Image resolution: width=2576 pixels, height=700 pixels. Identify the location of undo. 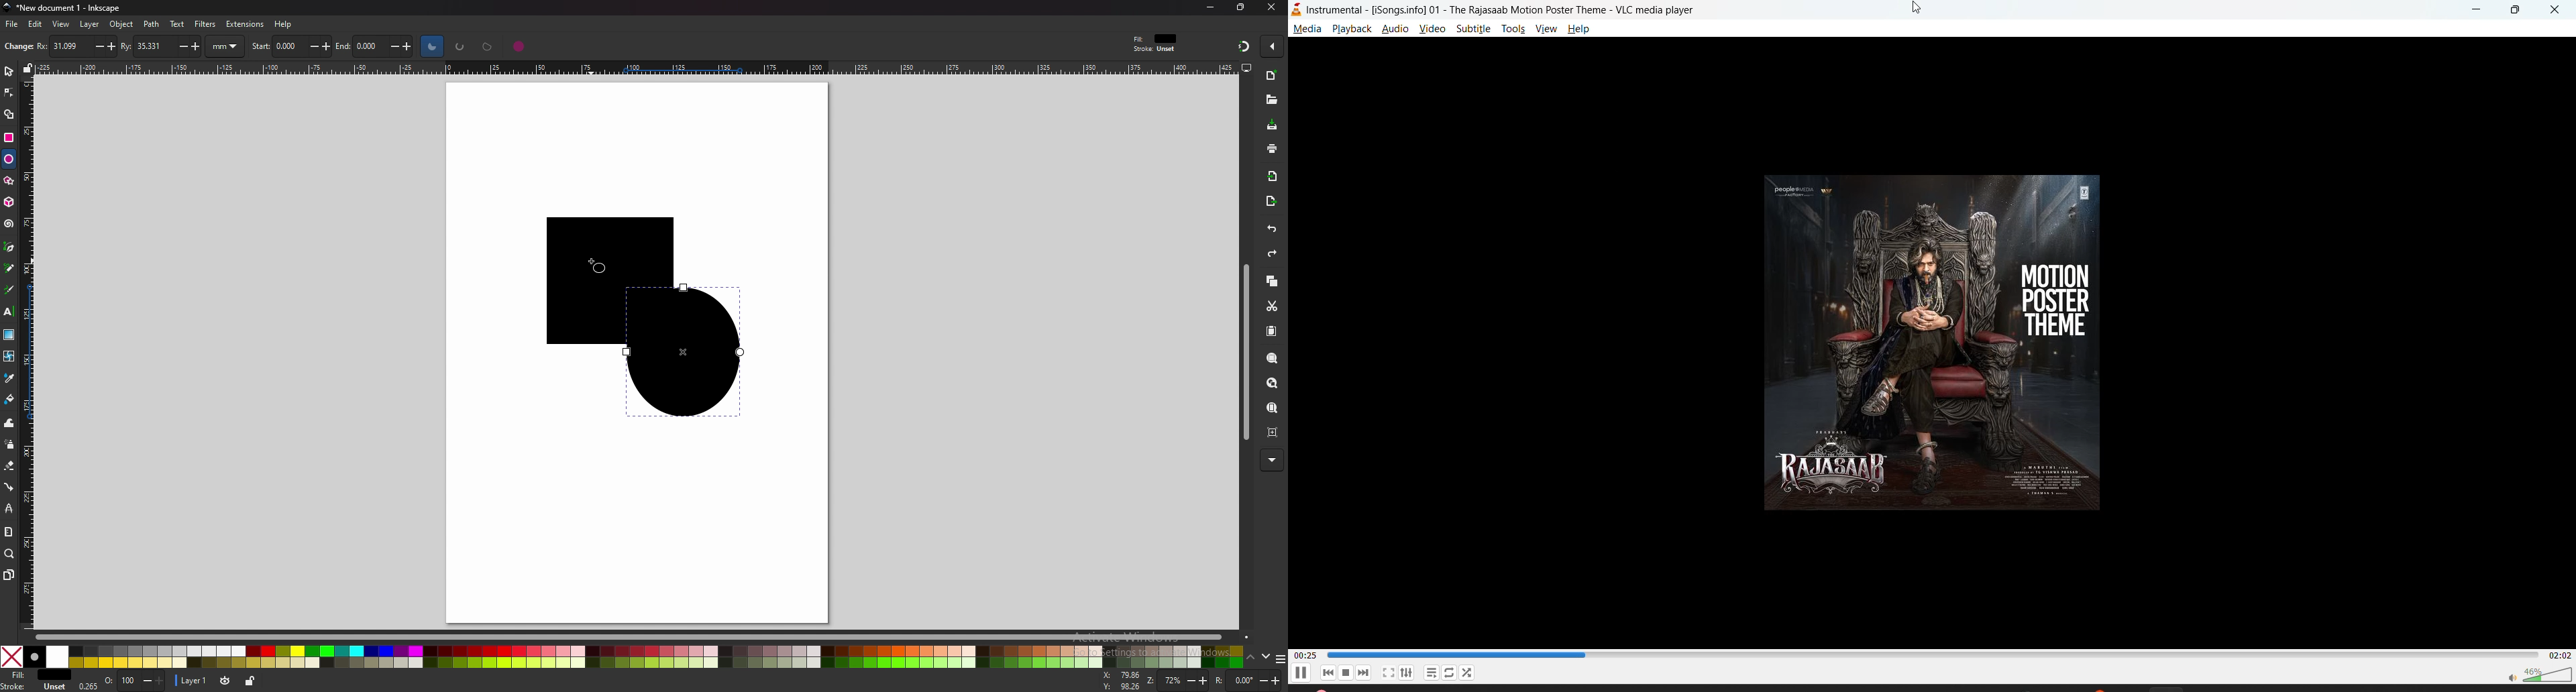
(1271, 229).